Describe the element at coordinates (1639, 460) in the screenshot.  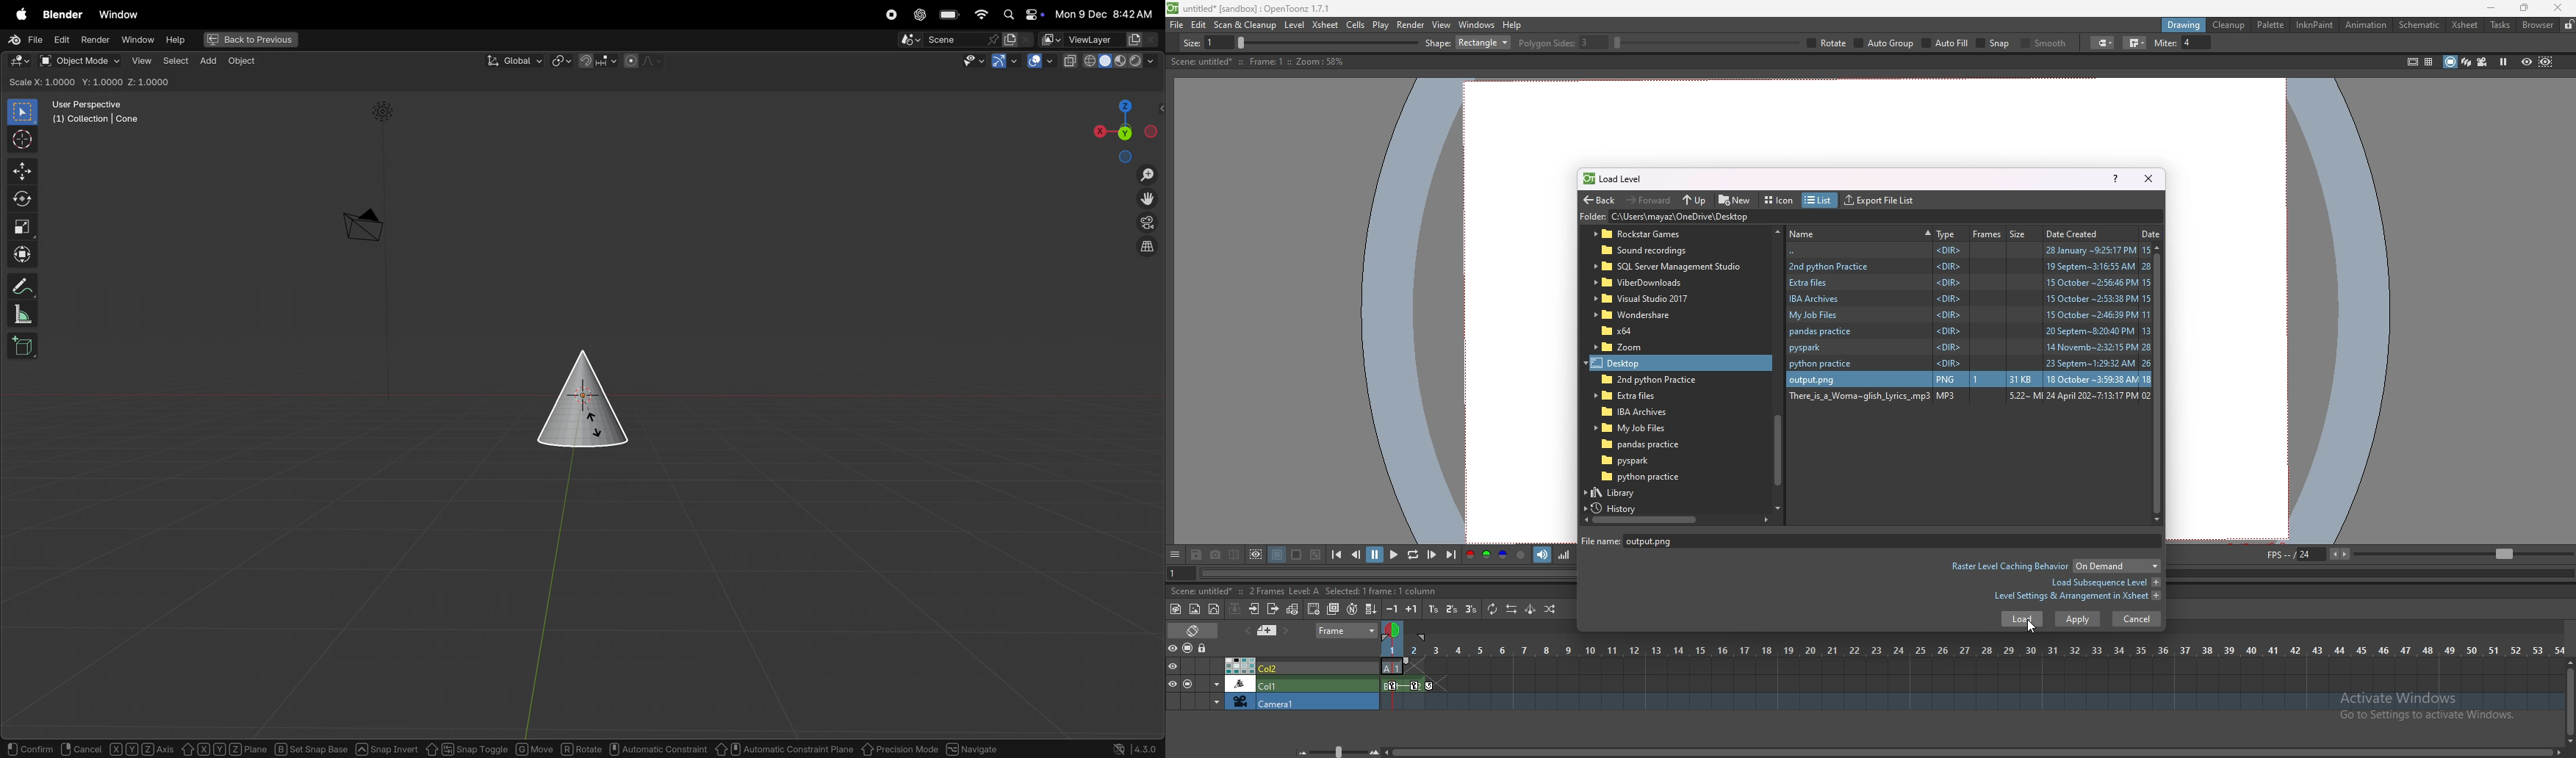
I see `folder` at that location.